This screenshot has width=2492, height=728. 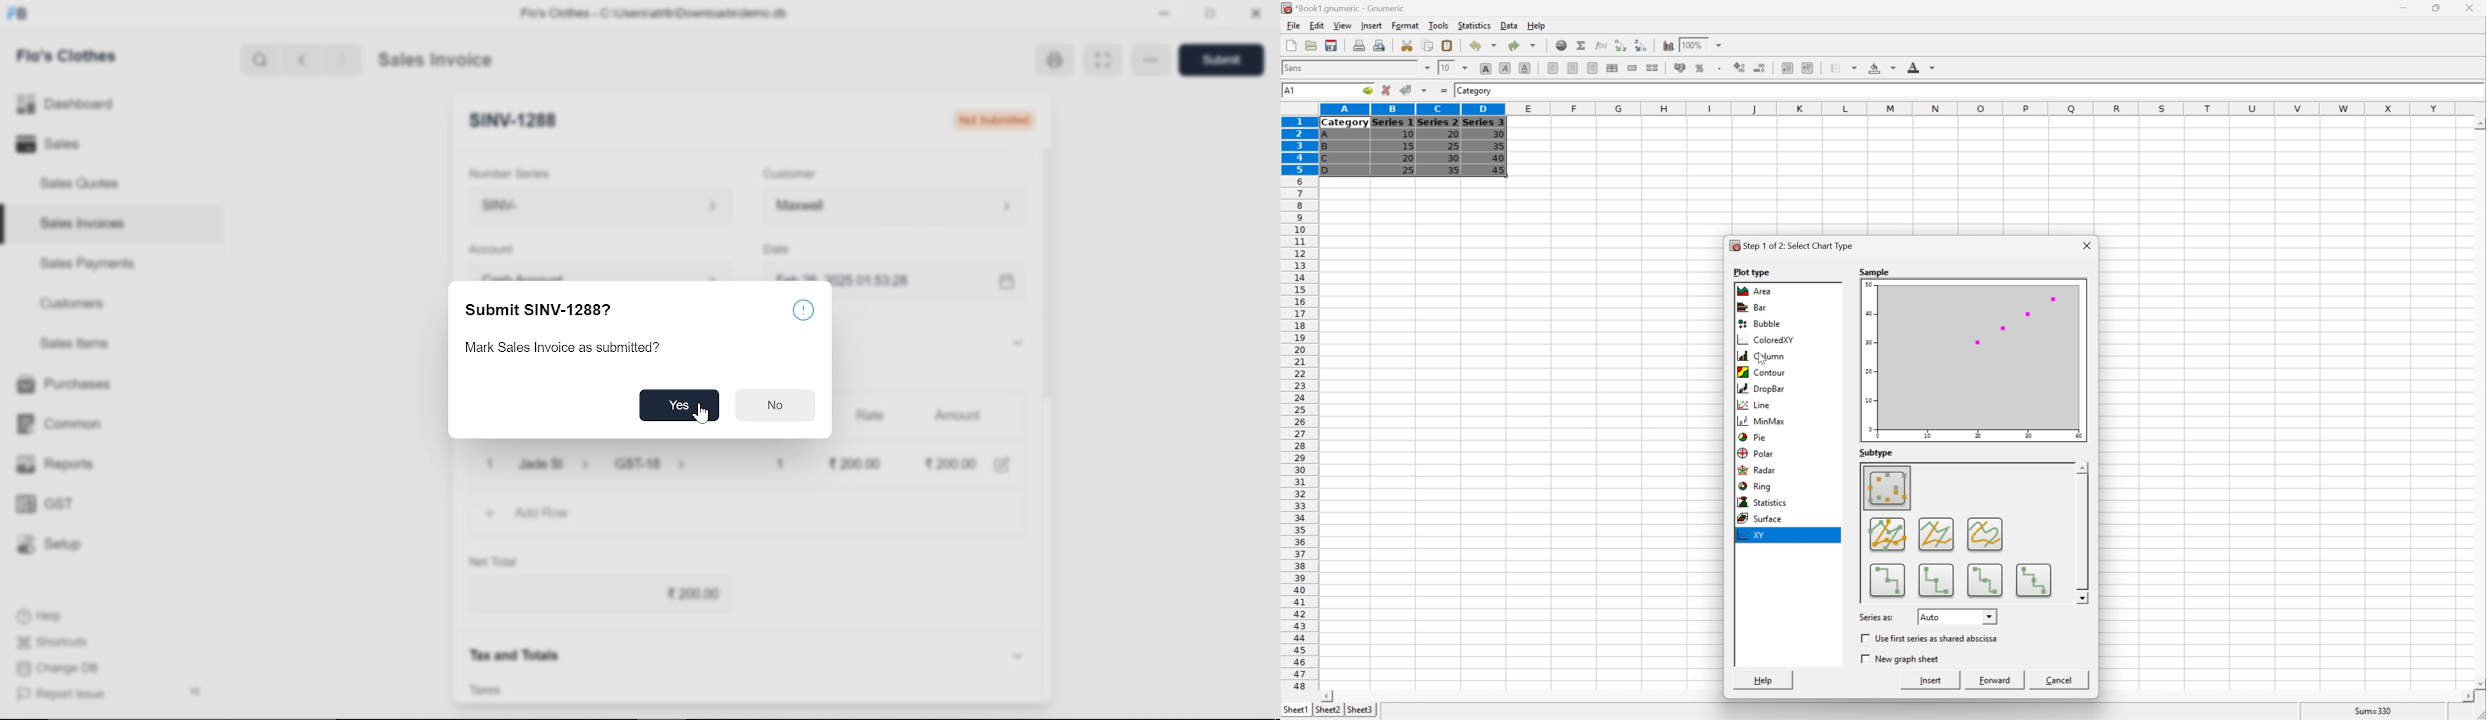 I want to click on Column names, so click(x=1891, y=110).